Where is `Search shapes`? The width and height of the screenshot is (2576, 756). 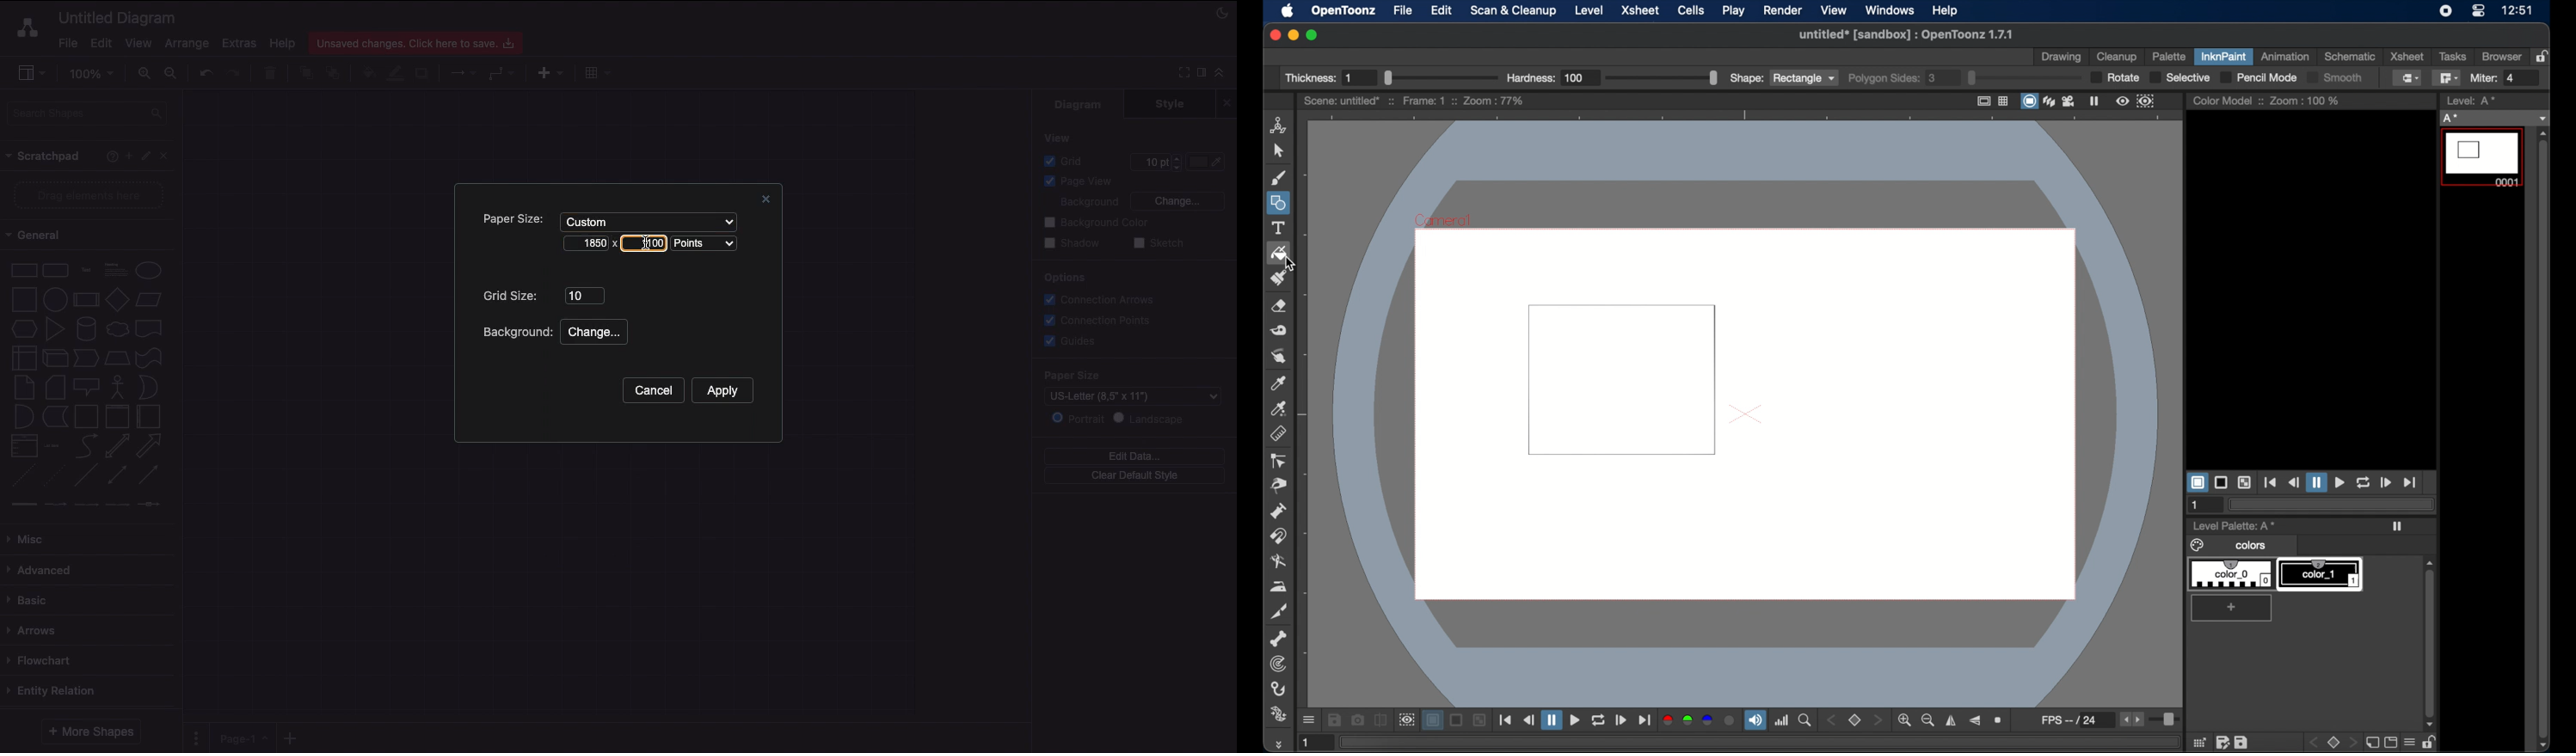 Search shapes is located at coordinates (89, 116).